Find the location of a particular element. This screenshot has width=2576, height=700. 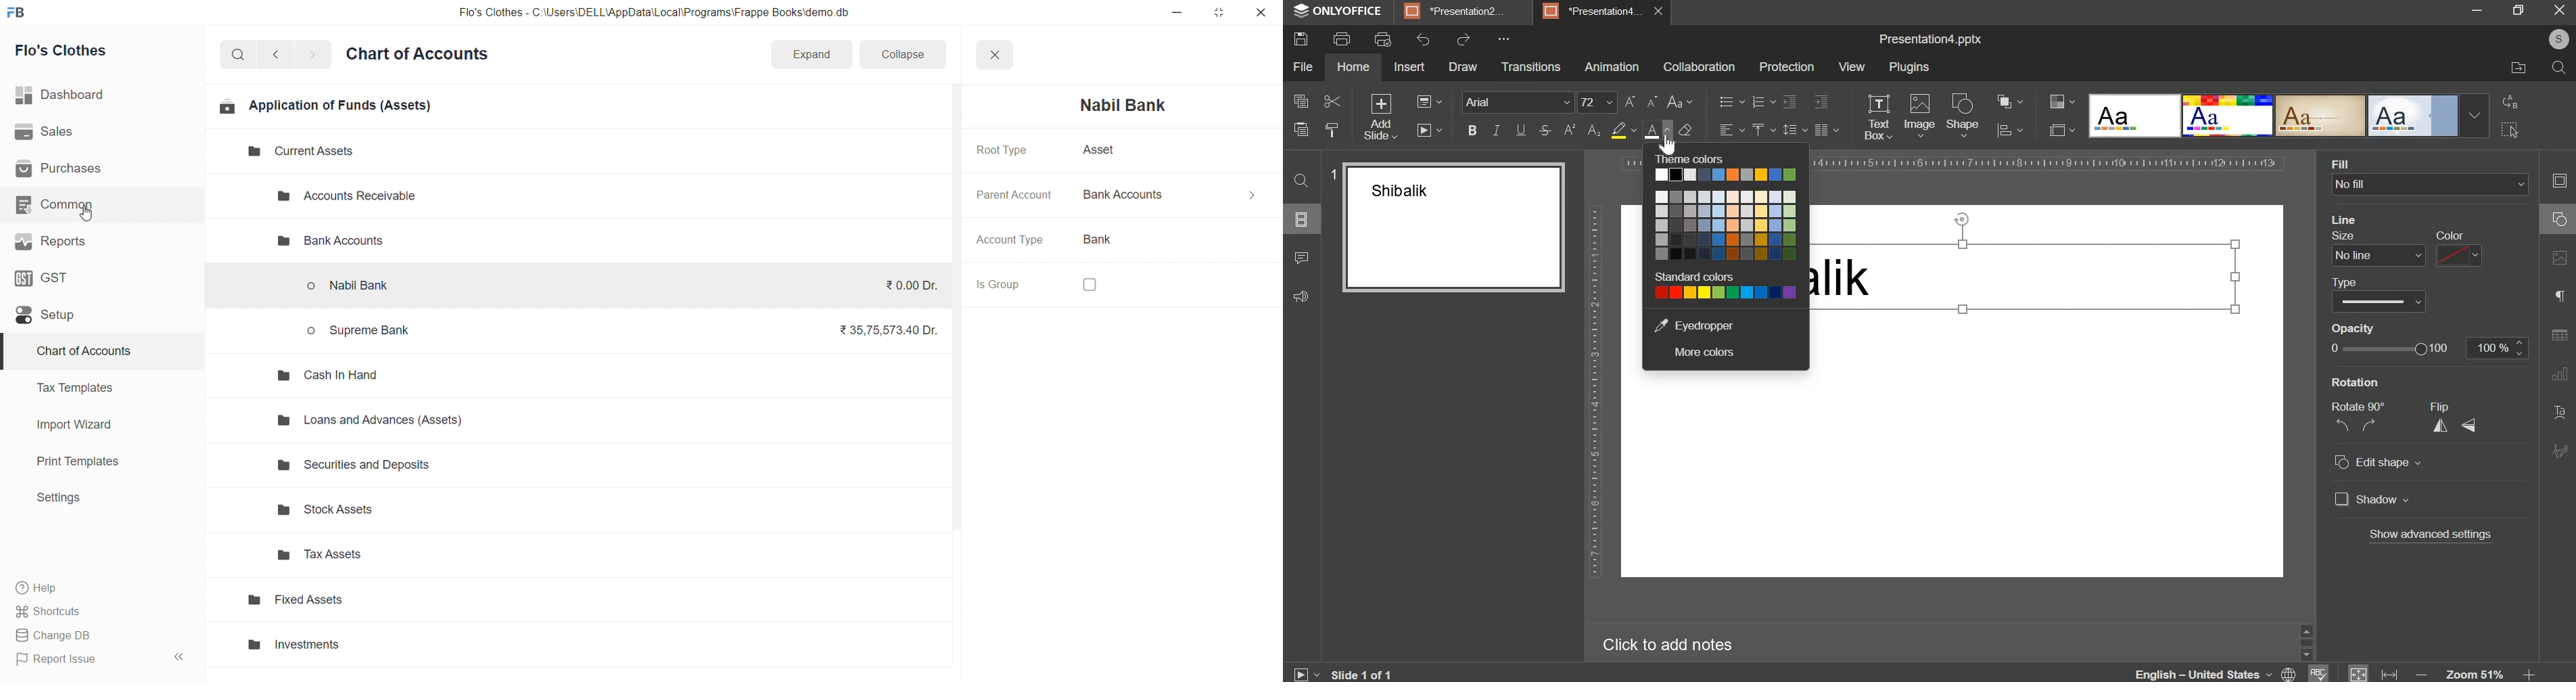

select all is located at coordinates (2512, 130).